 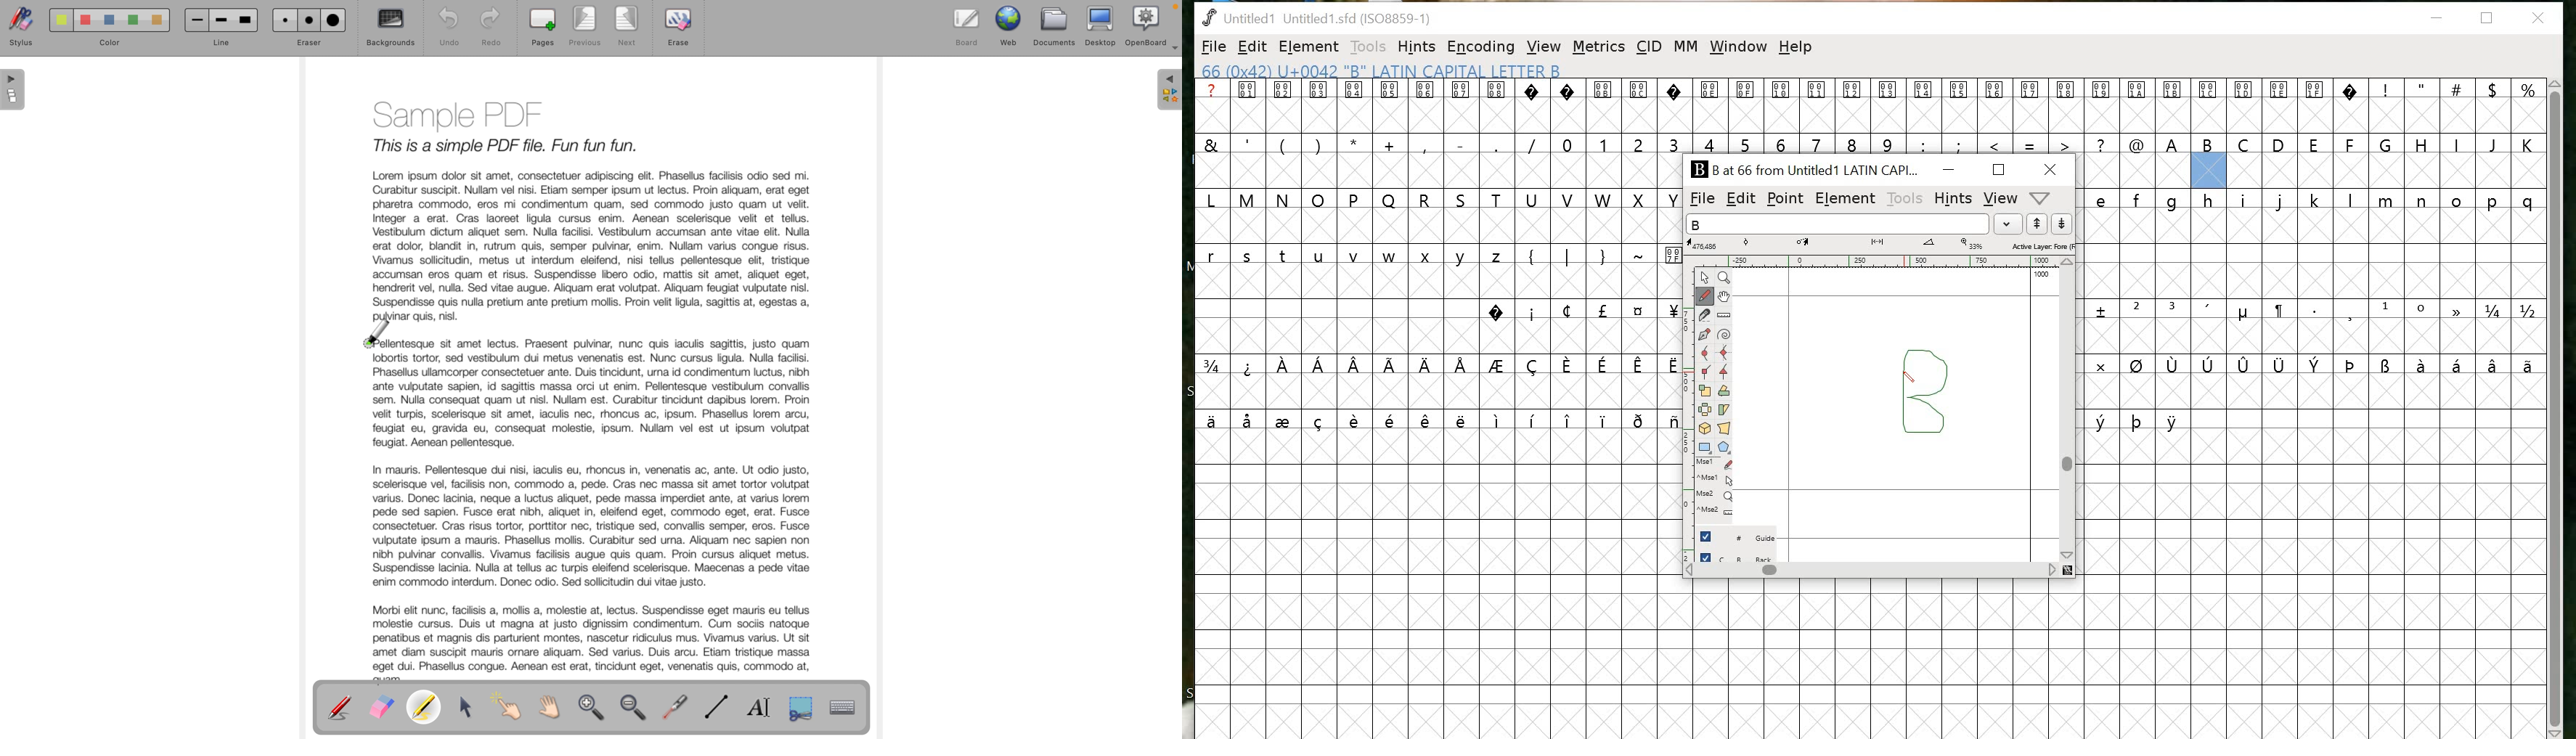 What do you see at coordinates (1725, 354) in the screenshot?
I see `HV Curve` at bounding box center [1725, 354].